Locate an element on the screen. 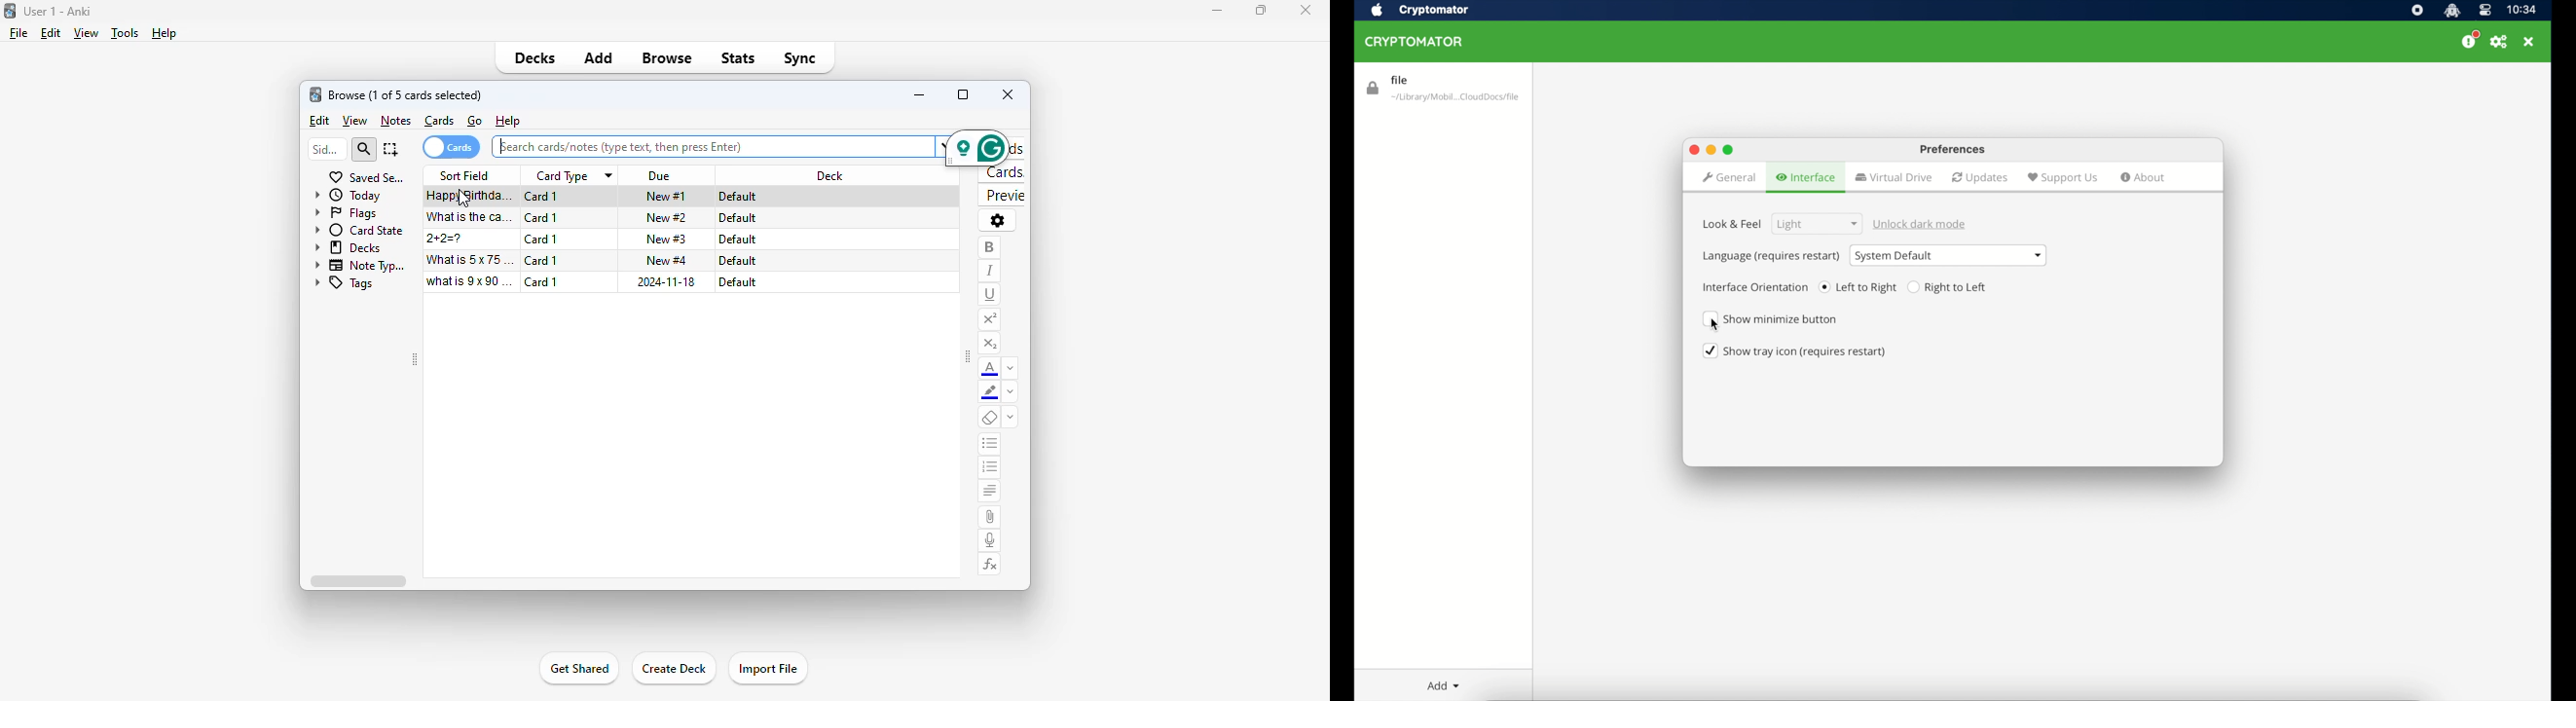 This screenshot has width=2576, height=728. new #2 is located at coordinates (667, 218).